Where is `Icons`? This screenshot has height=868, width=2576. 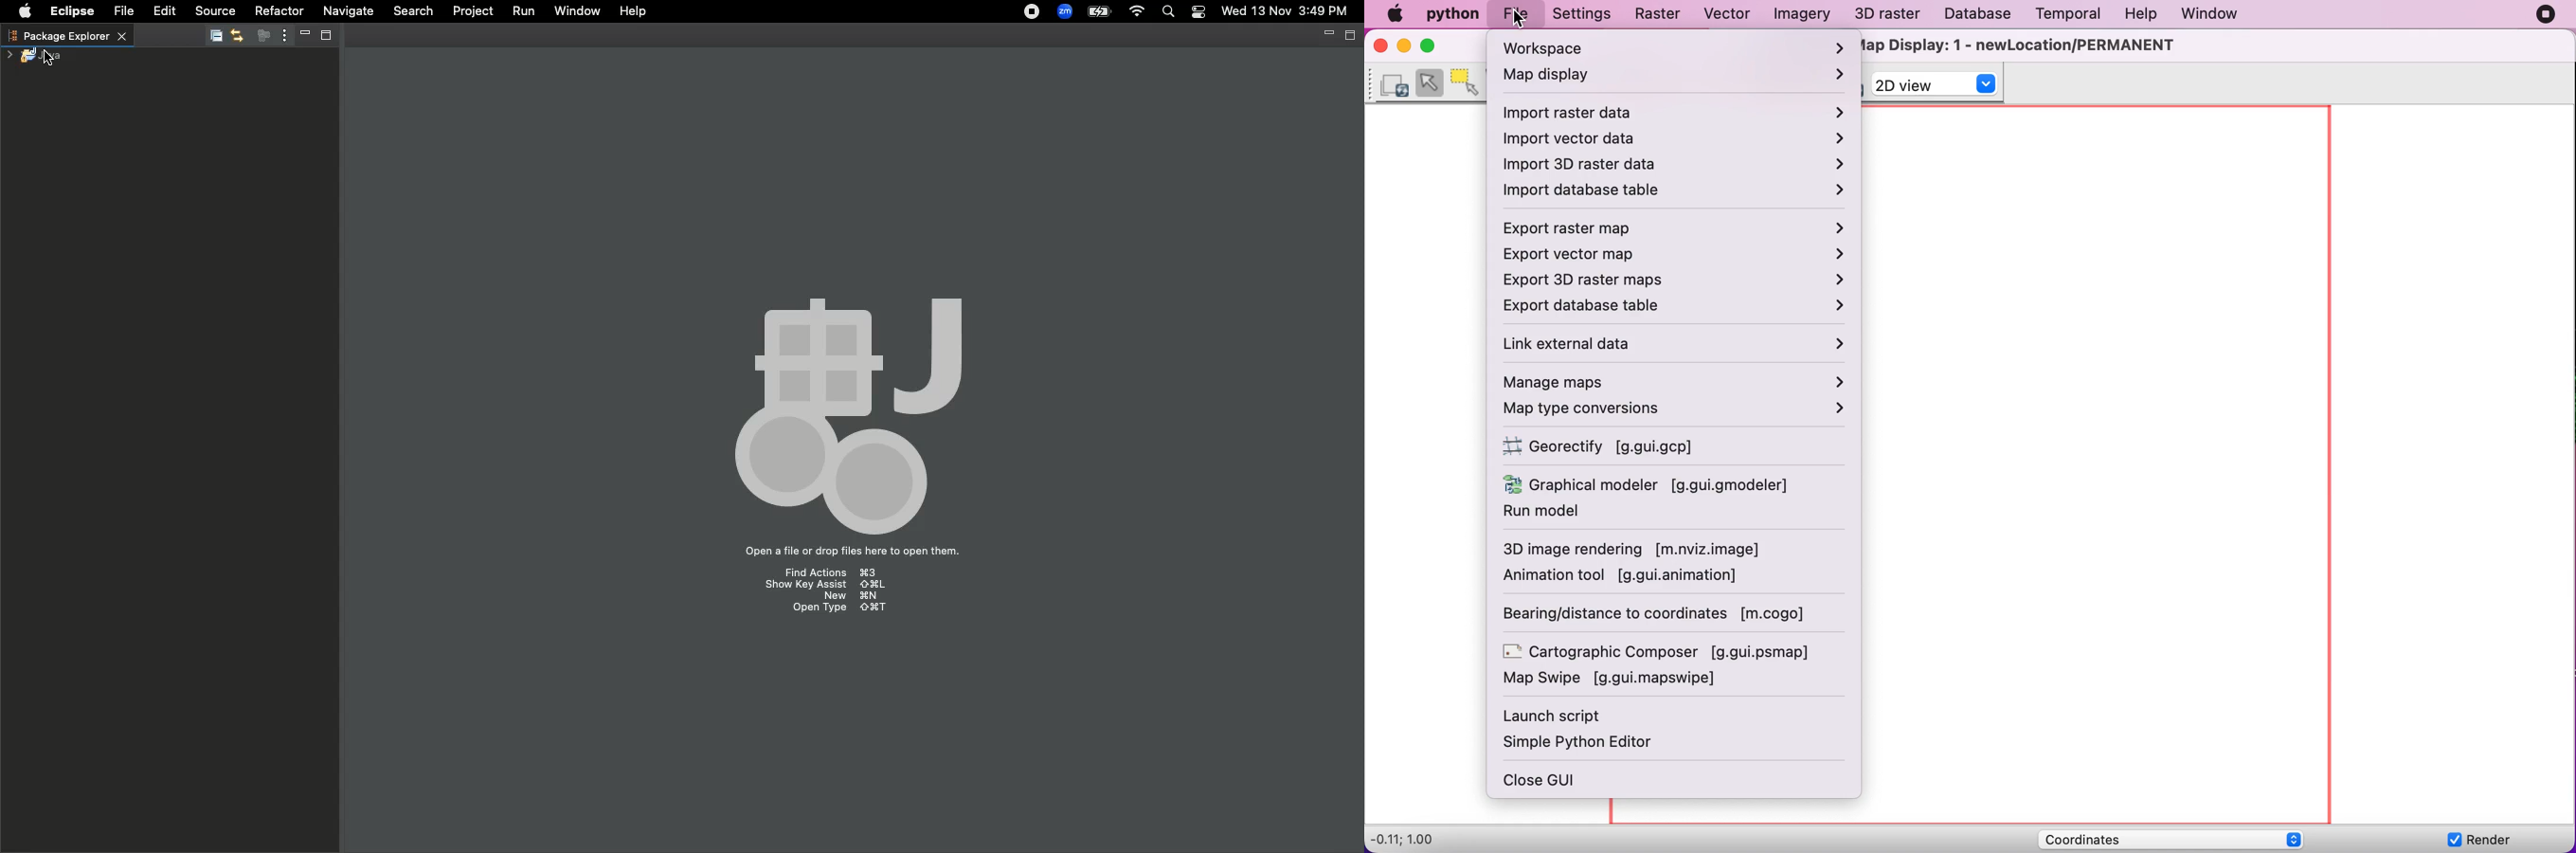 Icons is located at coordinates (847, 417).